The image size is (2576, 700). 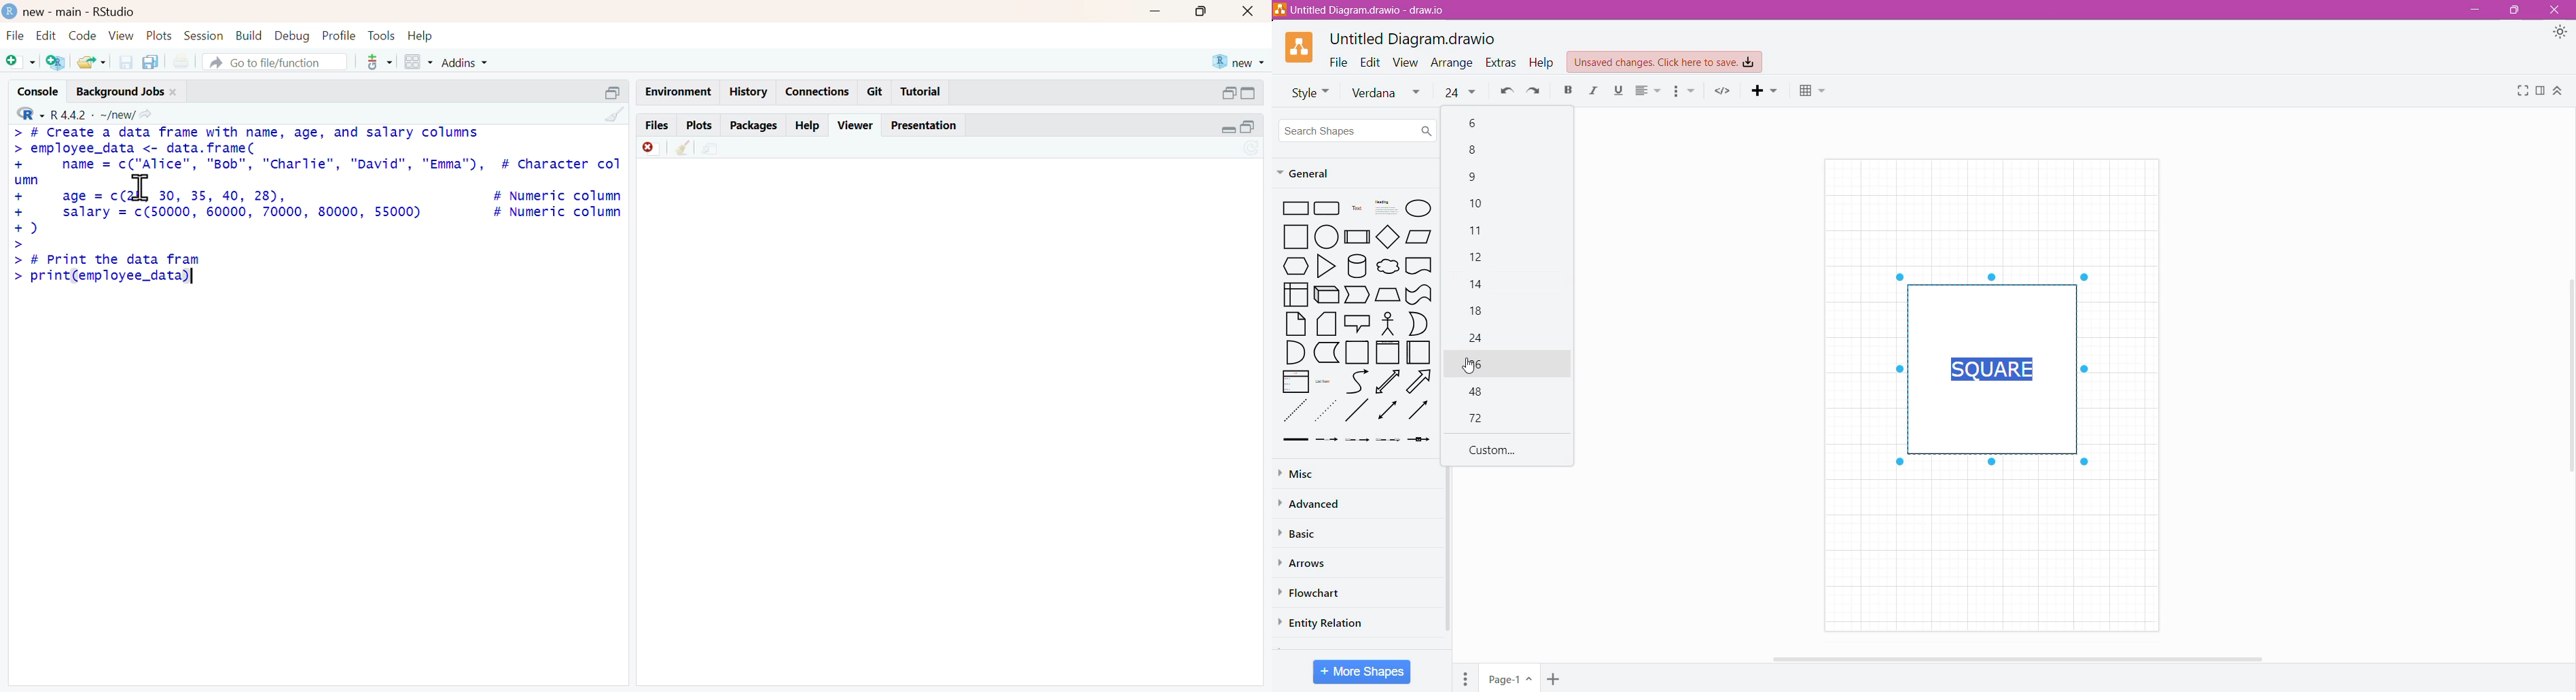 What do you see at coordinates (1291, 266) in the screenshot?
I see `Preparation` at bounding box center [1291, 266].